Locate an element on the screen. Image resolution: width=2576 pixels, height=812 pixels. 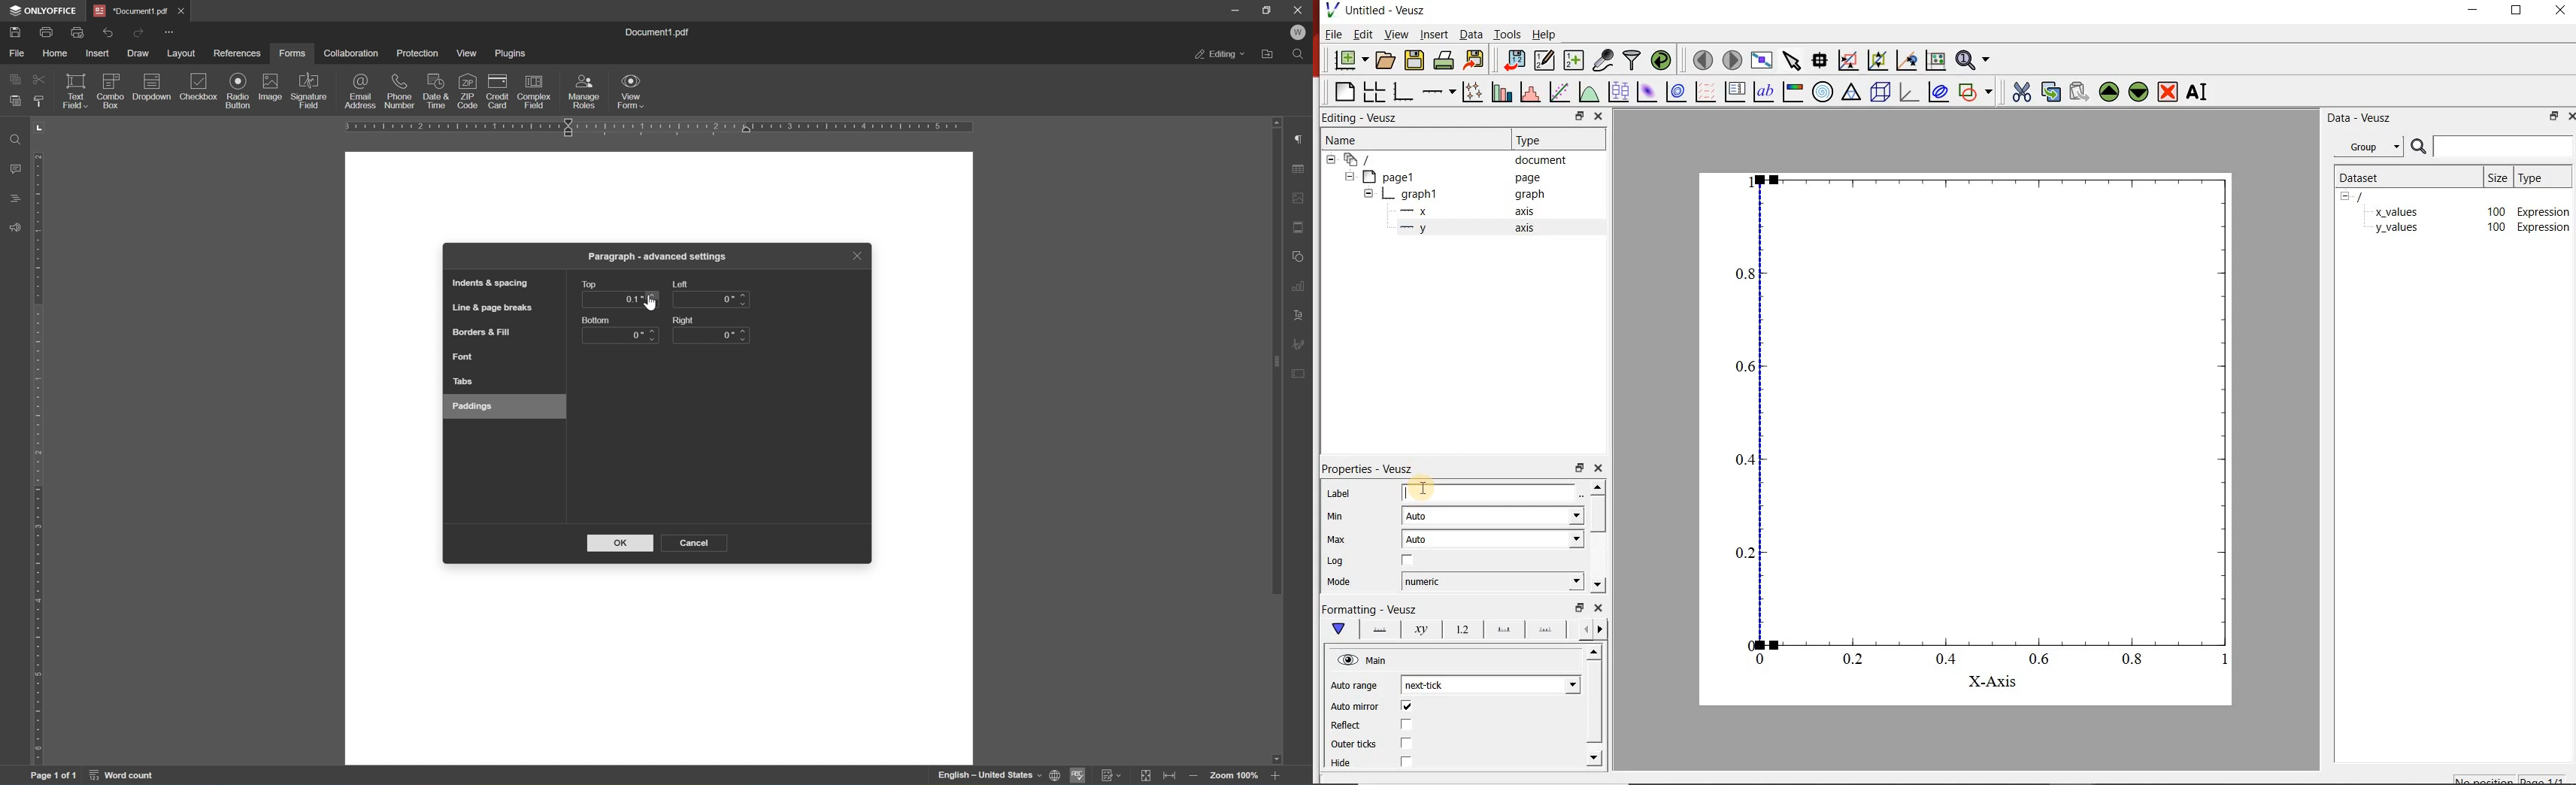
chart settings is located at coordinates (1301, 285).